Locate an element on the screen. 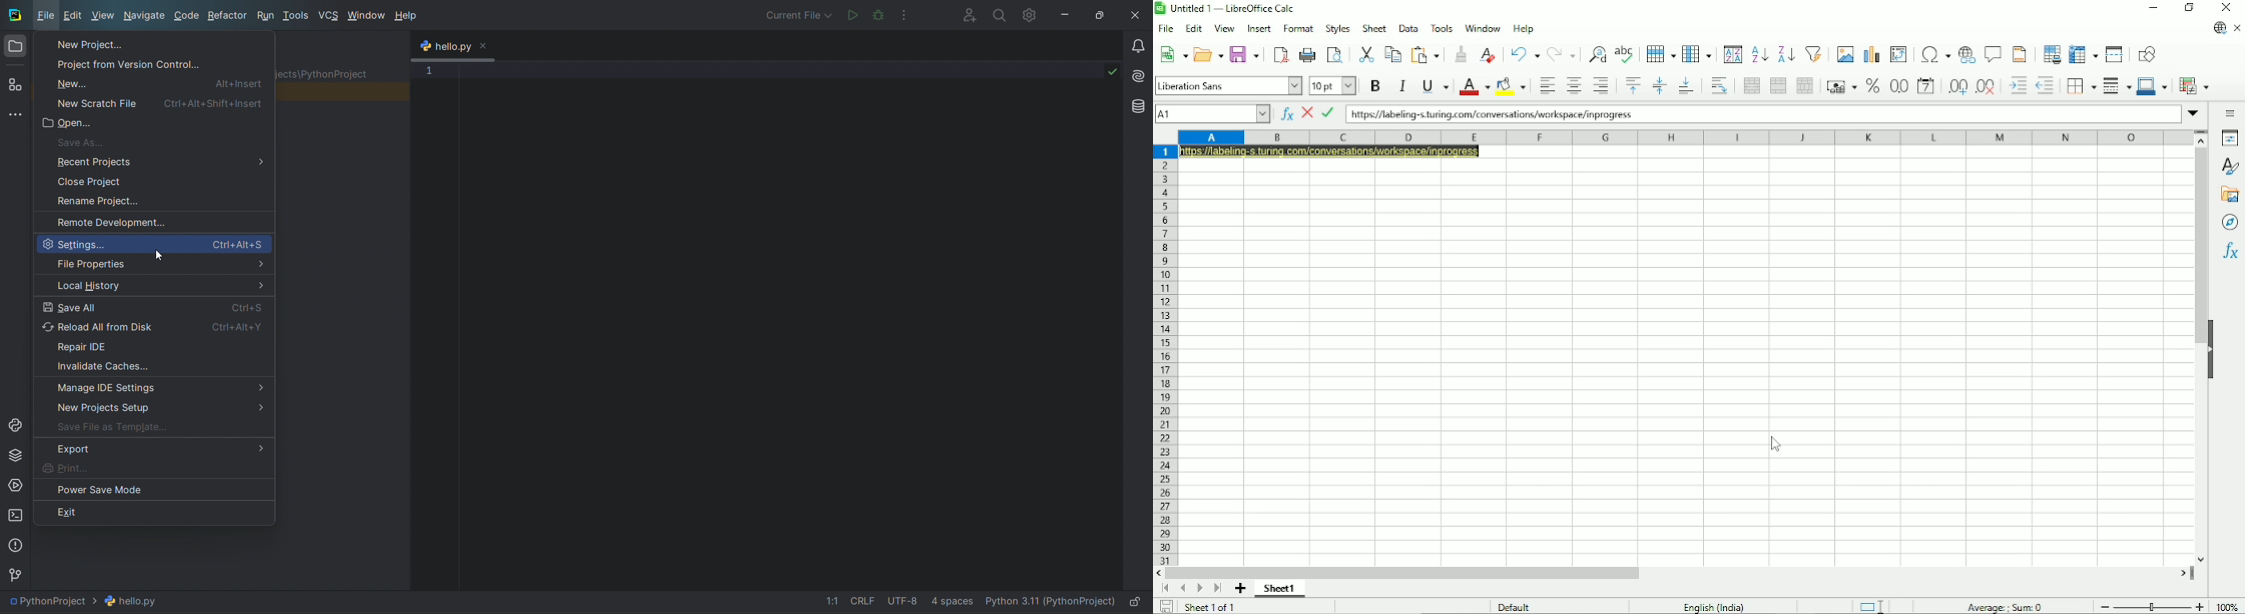 This screenshot has width=2268, height=616. version control is located at coordinates (153, 62).